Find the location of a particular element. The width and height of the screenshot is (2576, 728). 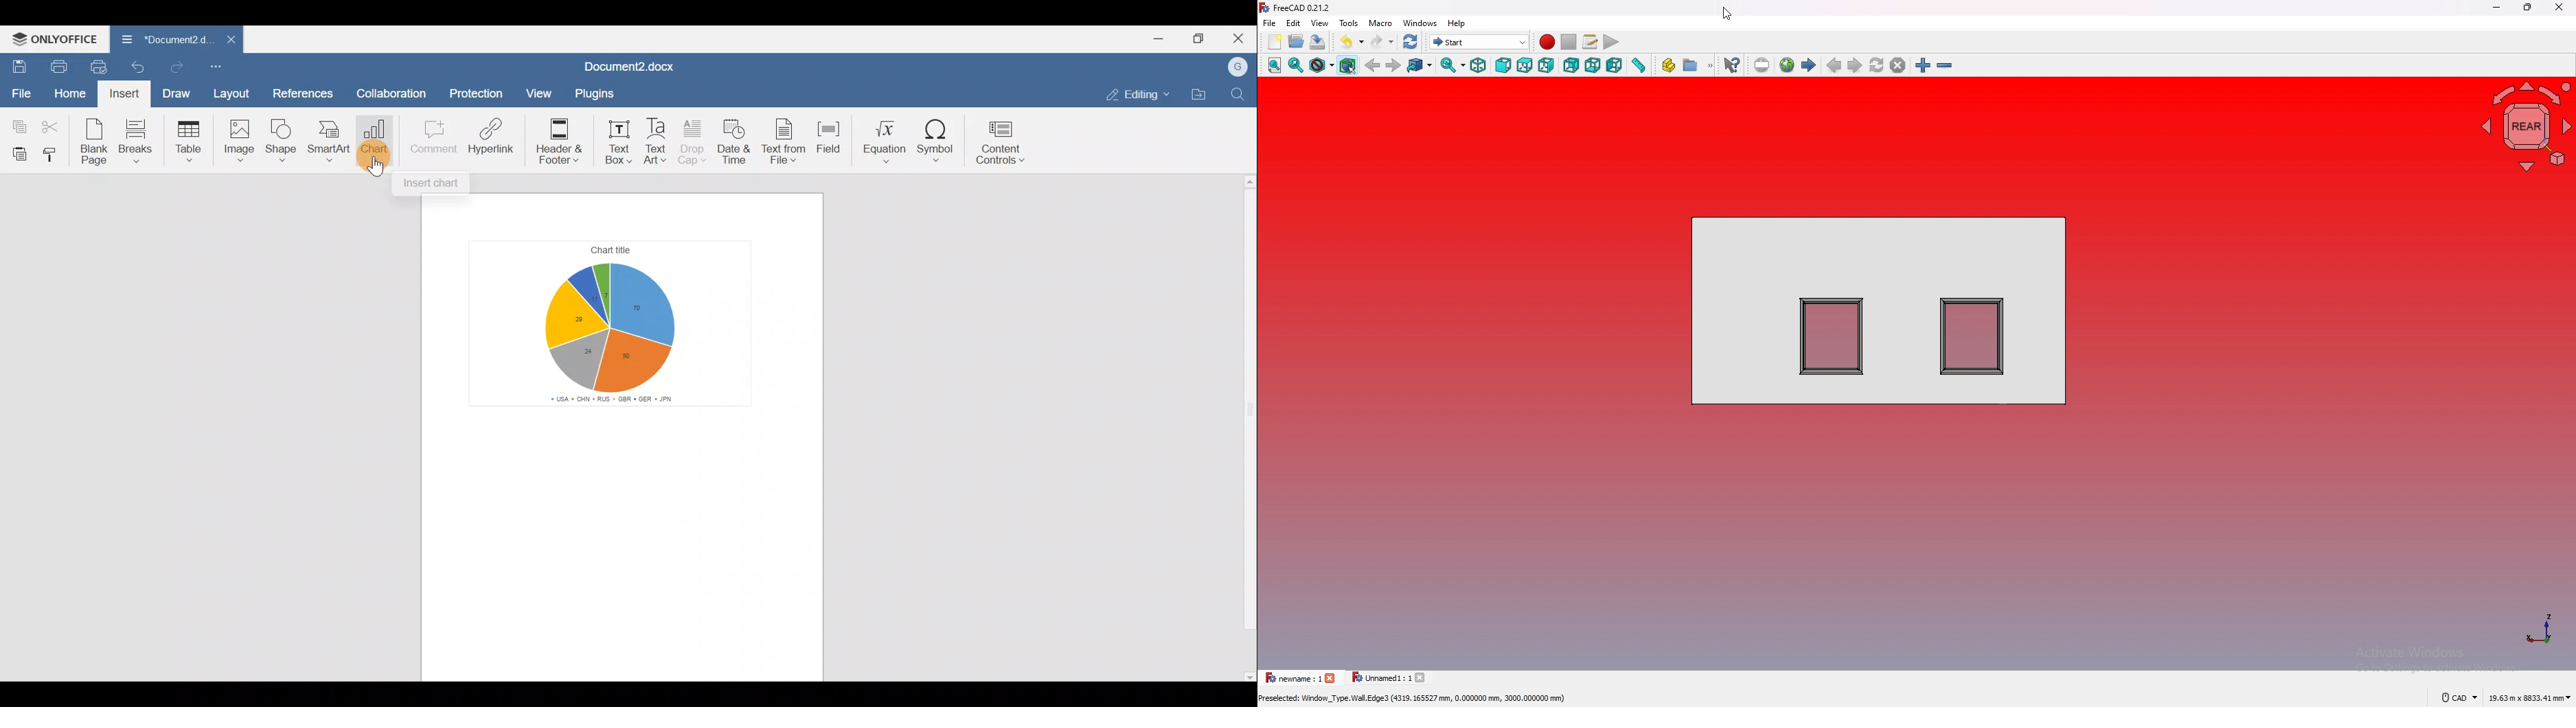

previous page is located at coordinates (1834, 65).